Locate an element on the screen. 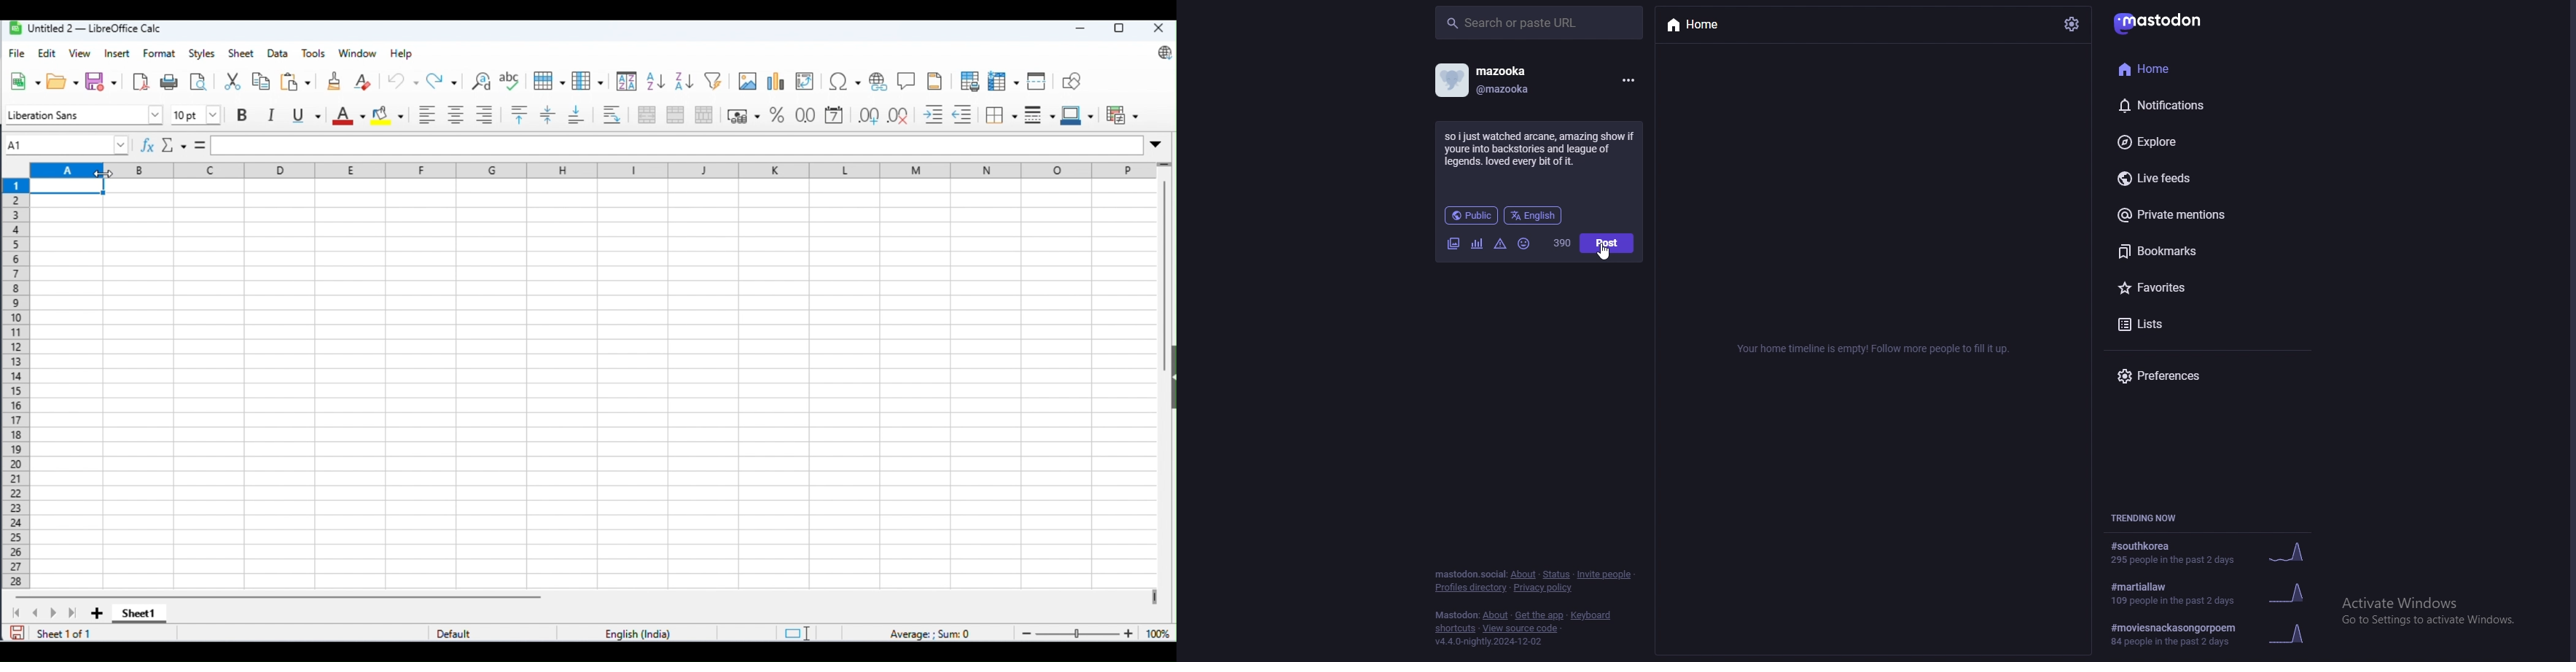  merge and center is located at coordinates (647, 115).